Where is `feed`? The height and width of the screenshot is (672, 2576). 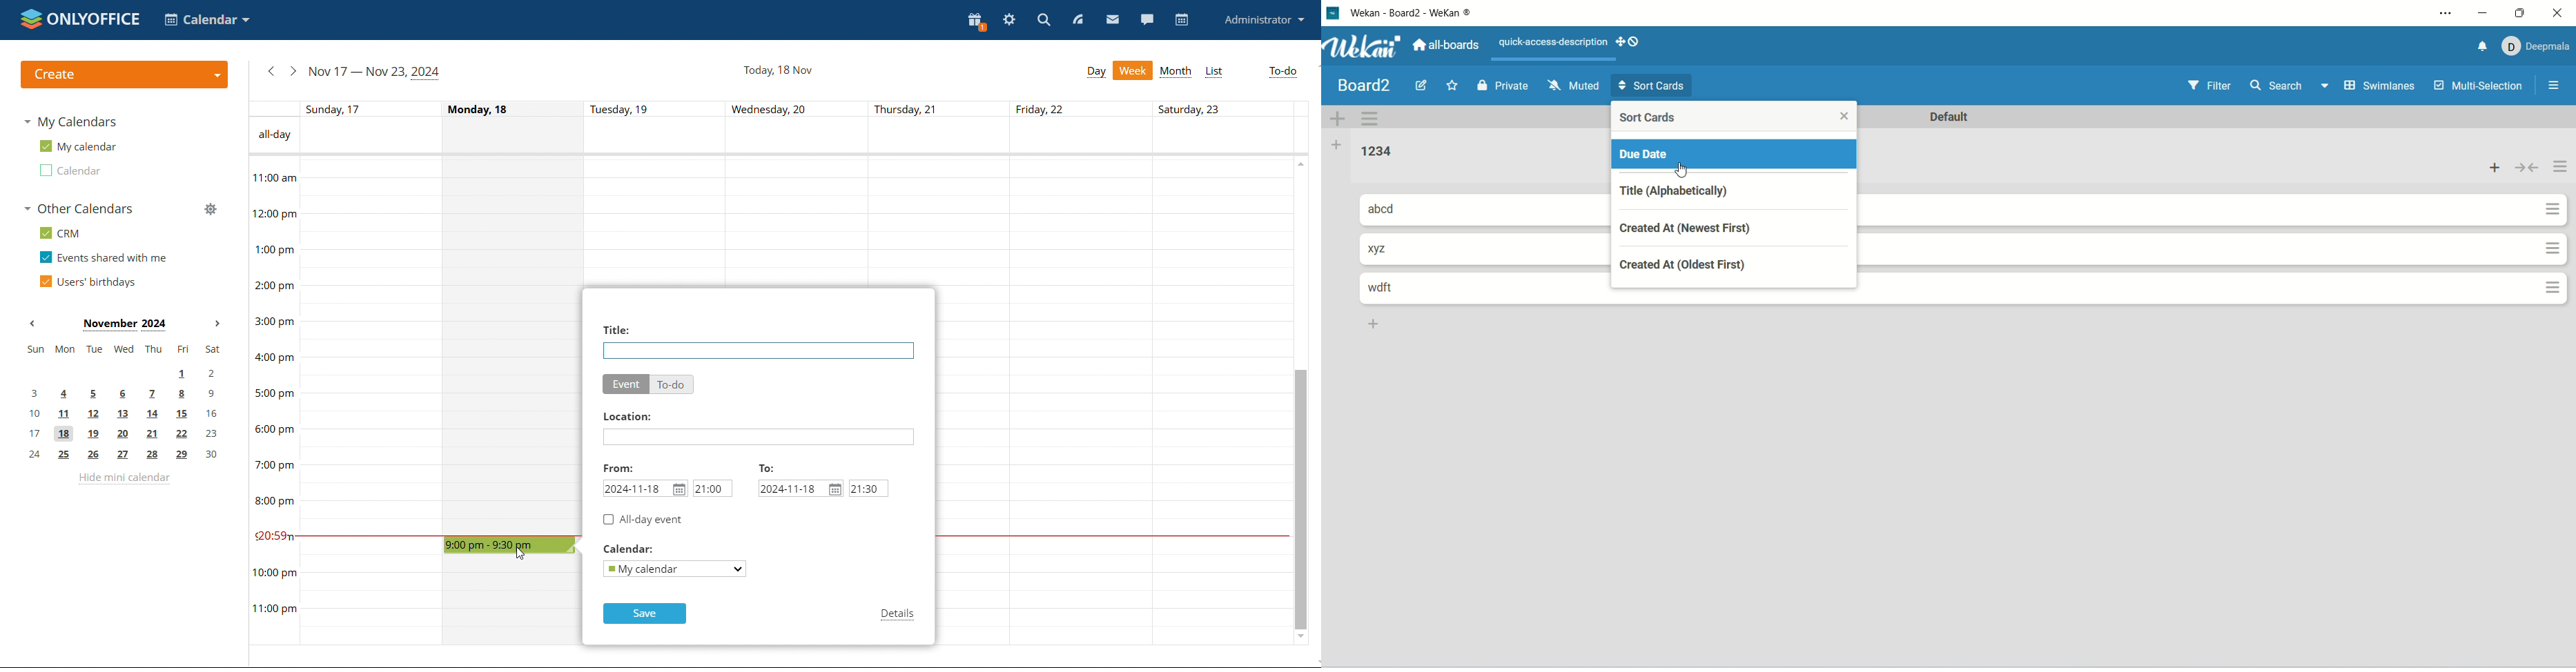
feed is located at coordinates (1077, 19).